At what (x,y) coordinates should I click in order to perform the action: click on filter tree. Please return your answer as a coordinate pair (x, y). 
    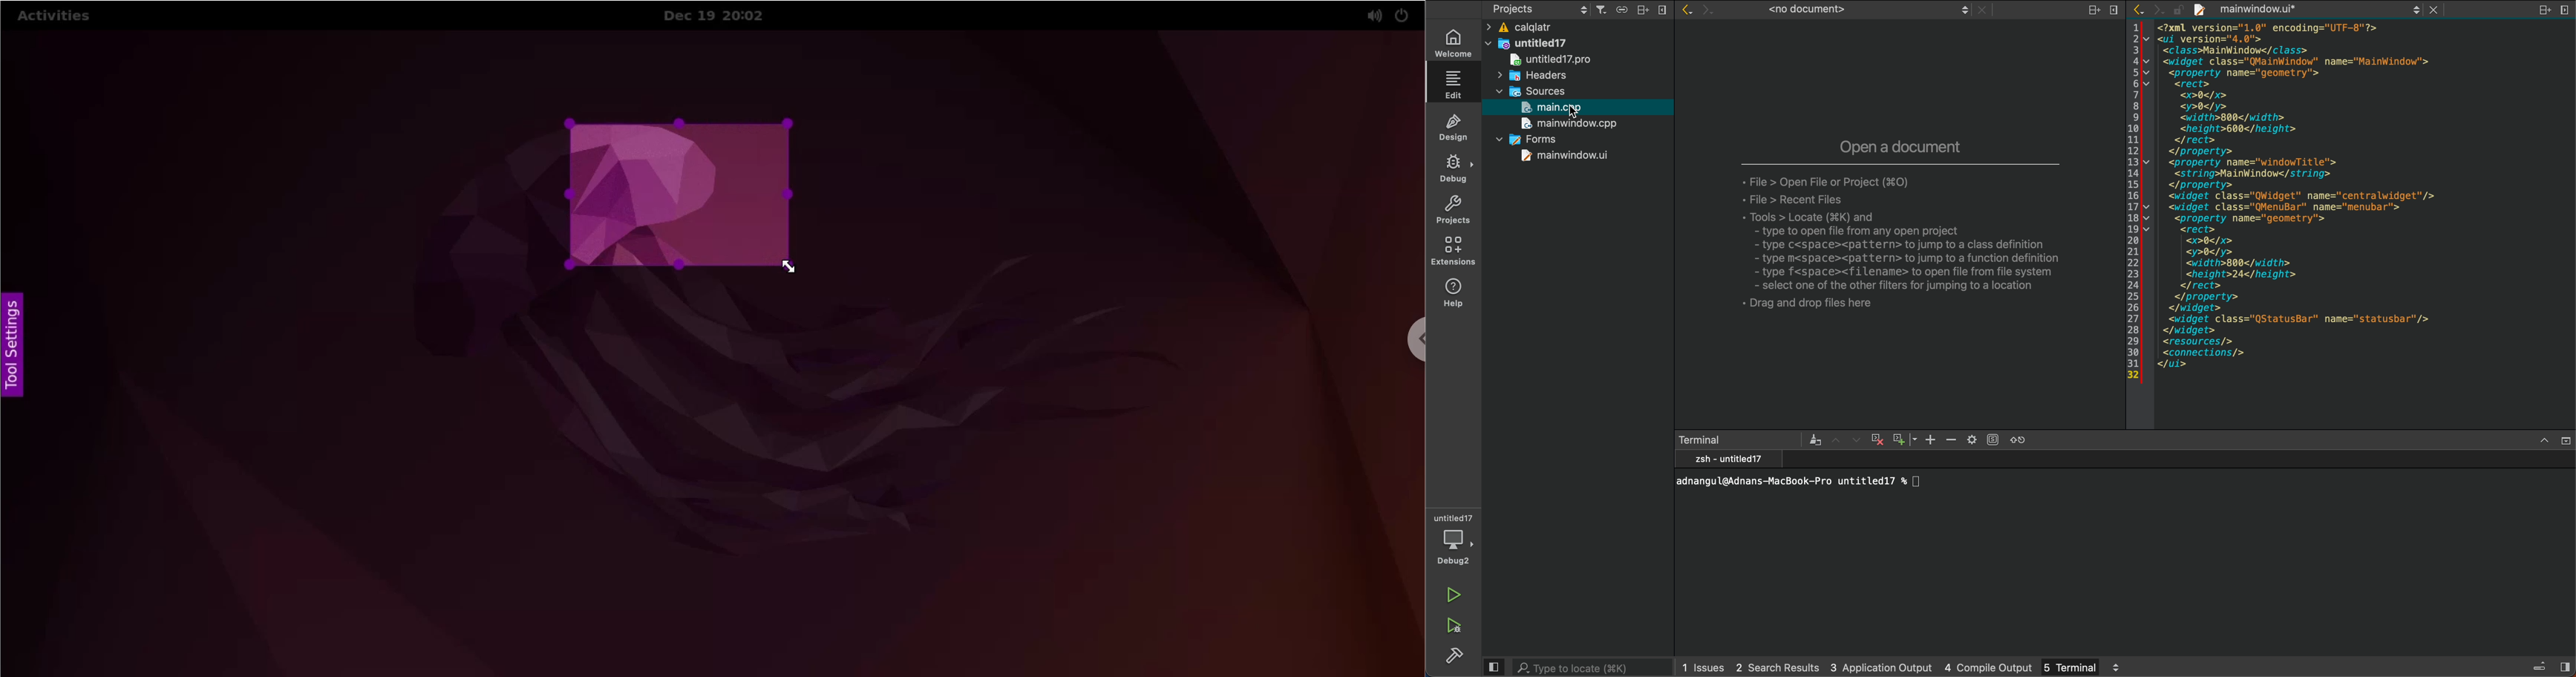
    Looking at the image, I should click on (1602, 11).